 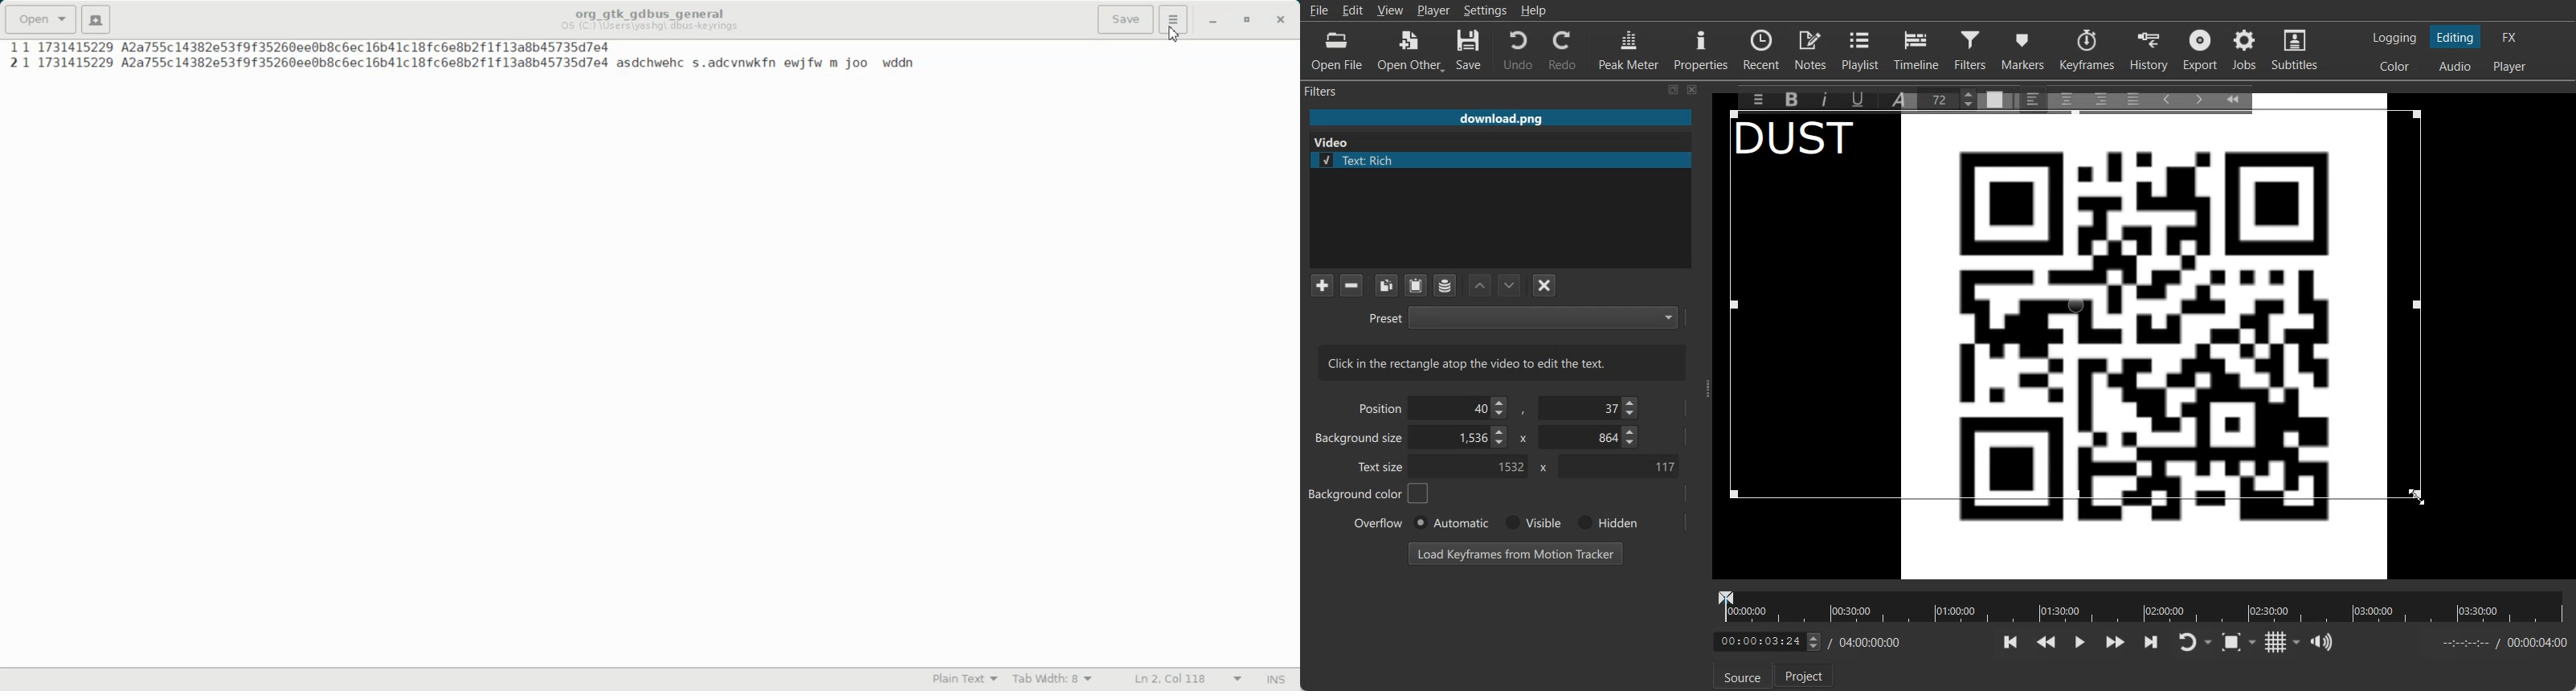 I want to click on Settings, so click(x=1486, y=10).